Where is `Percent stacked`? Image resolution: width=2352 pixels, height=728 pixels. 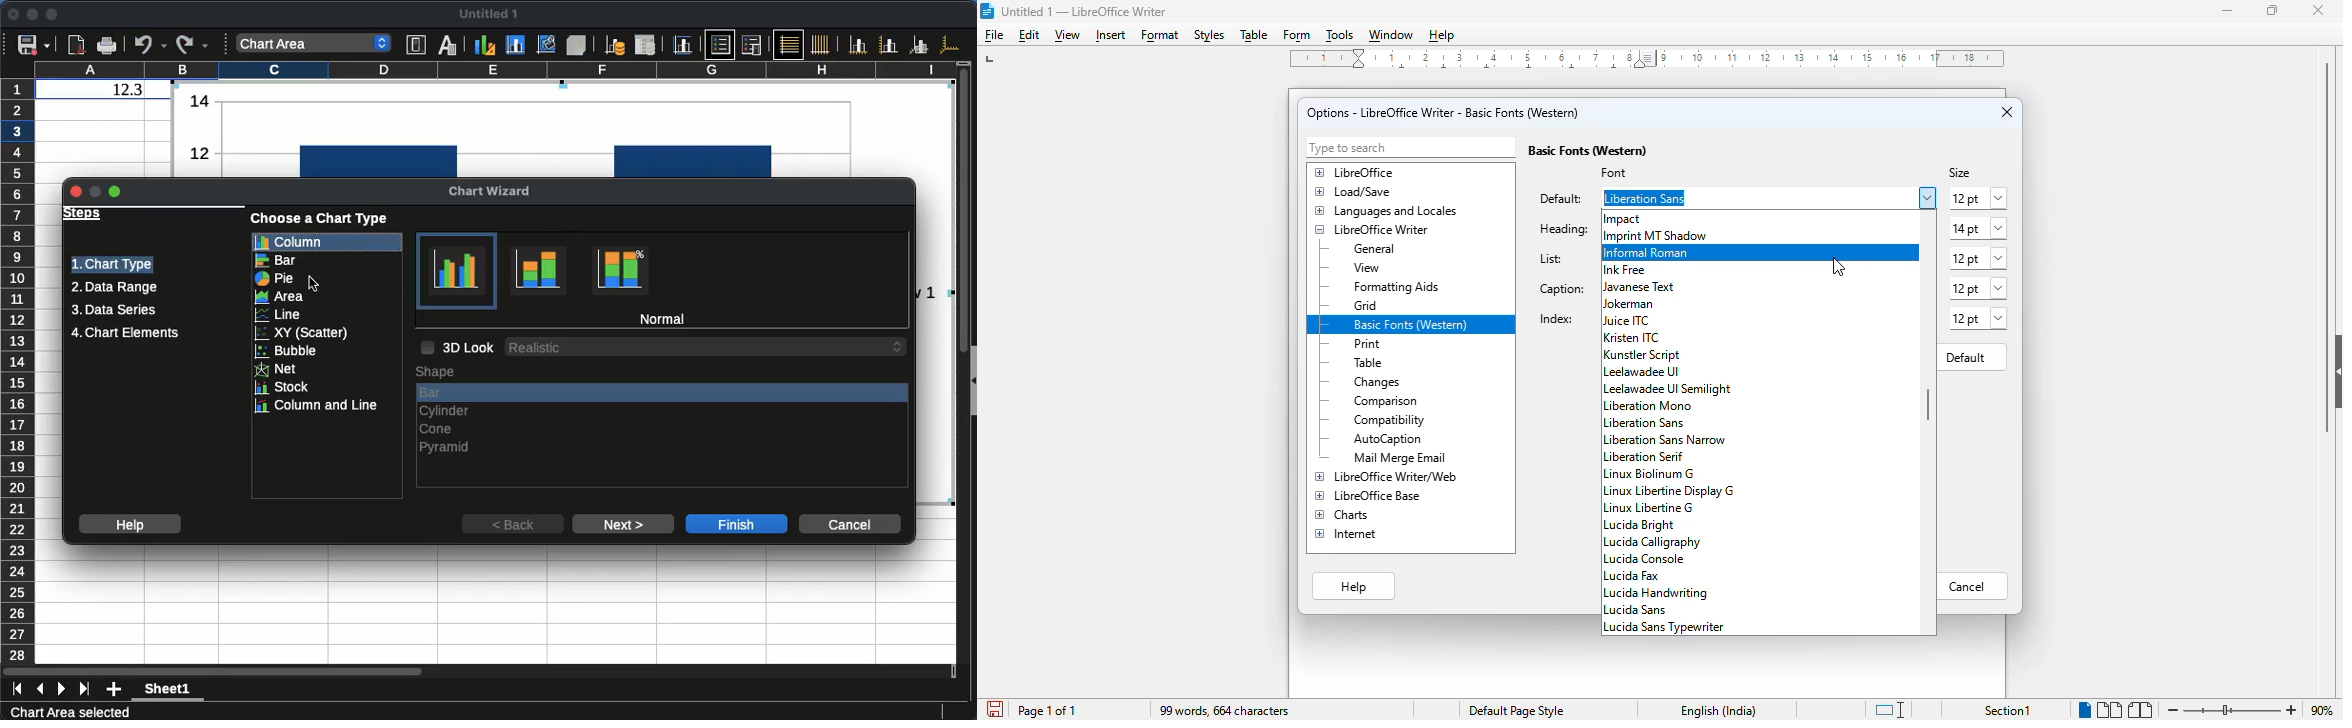 Percent stacked is located at coordinates (621, 270).